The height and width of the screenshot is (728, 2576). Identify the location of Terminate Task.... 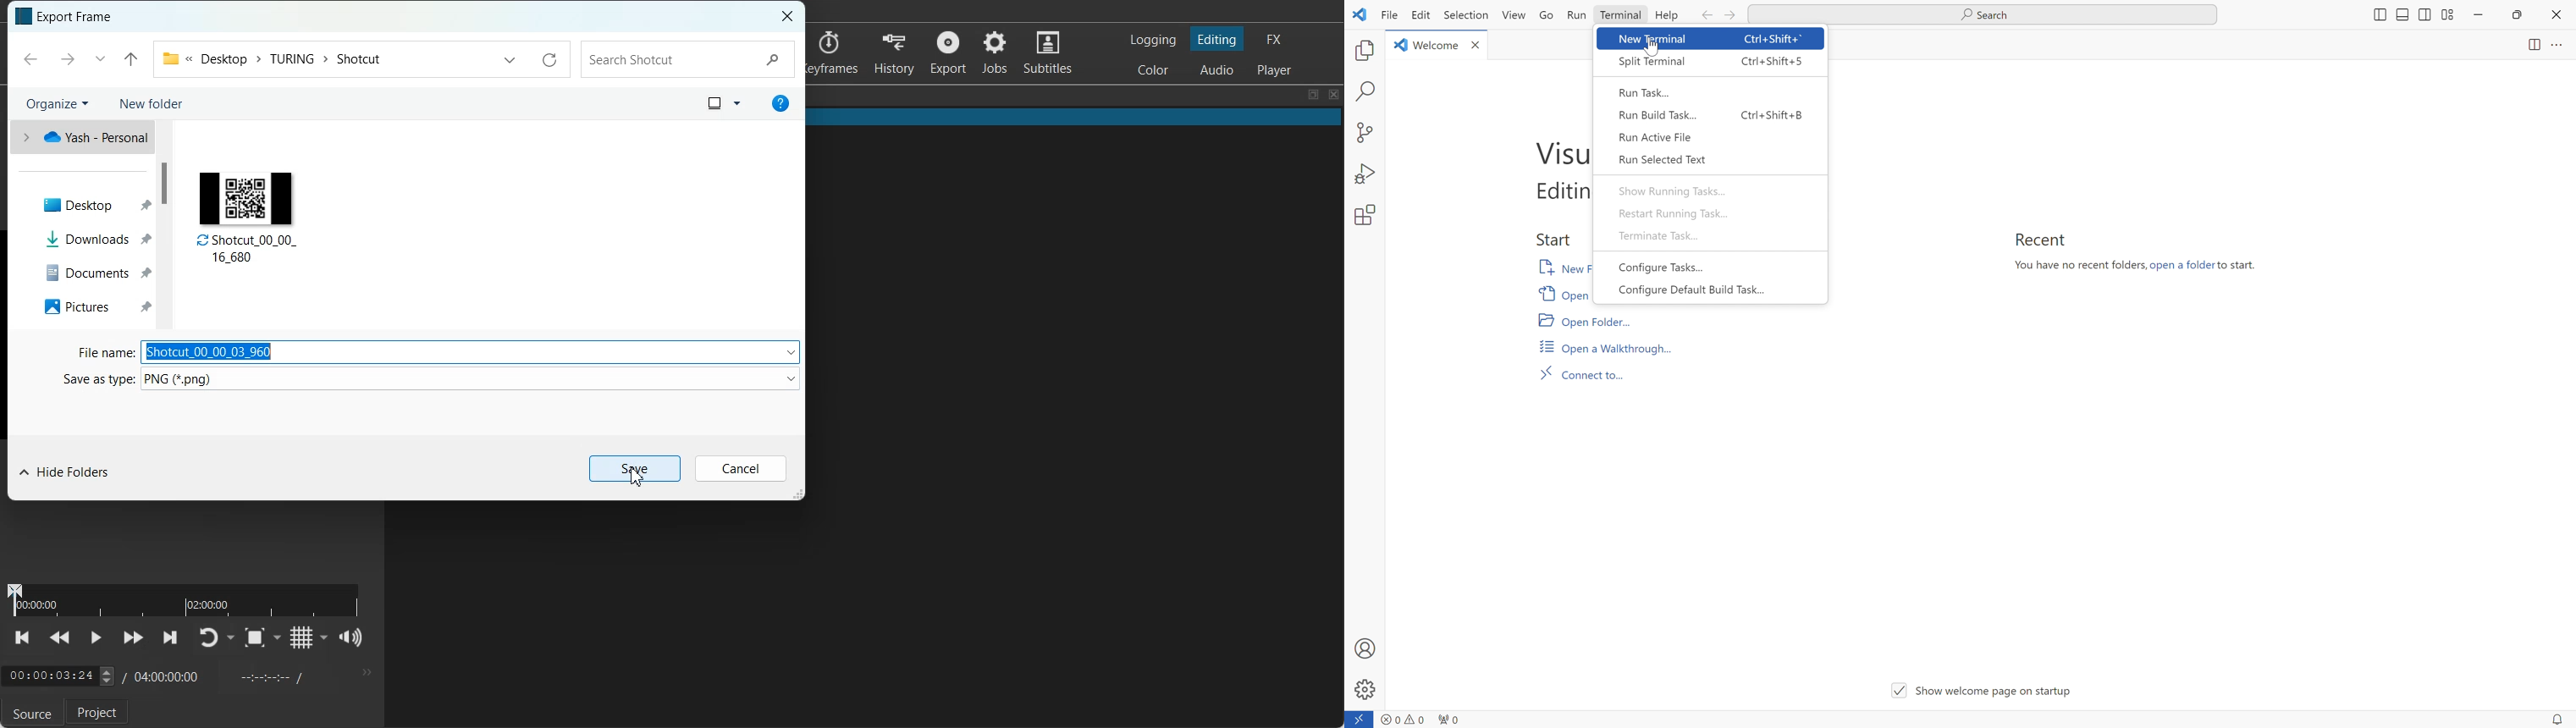
(1663, 235).